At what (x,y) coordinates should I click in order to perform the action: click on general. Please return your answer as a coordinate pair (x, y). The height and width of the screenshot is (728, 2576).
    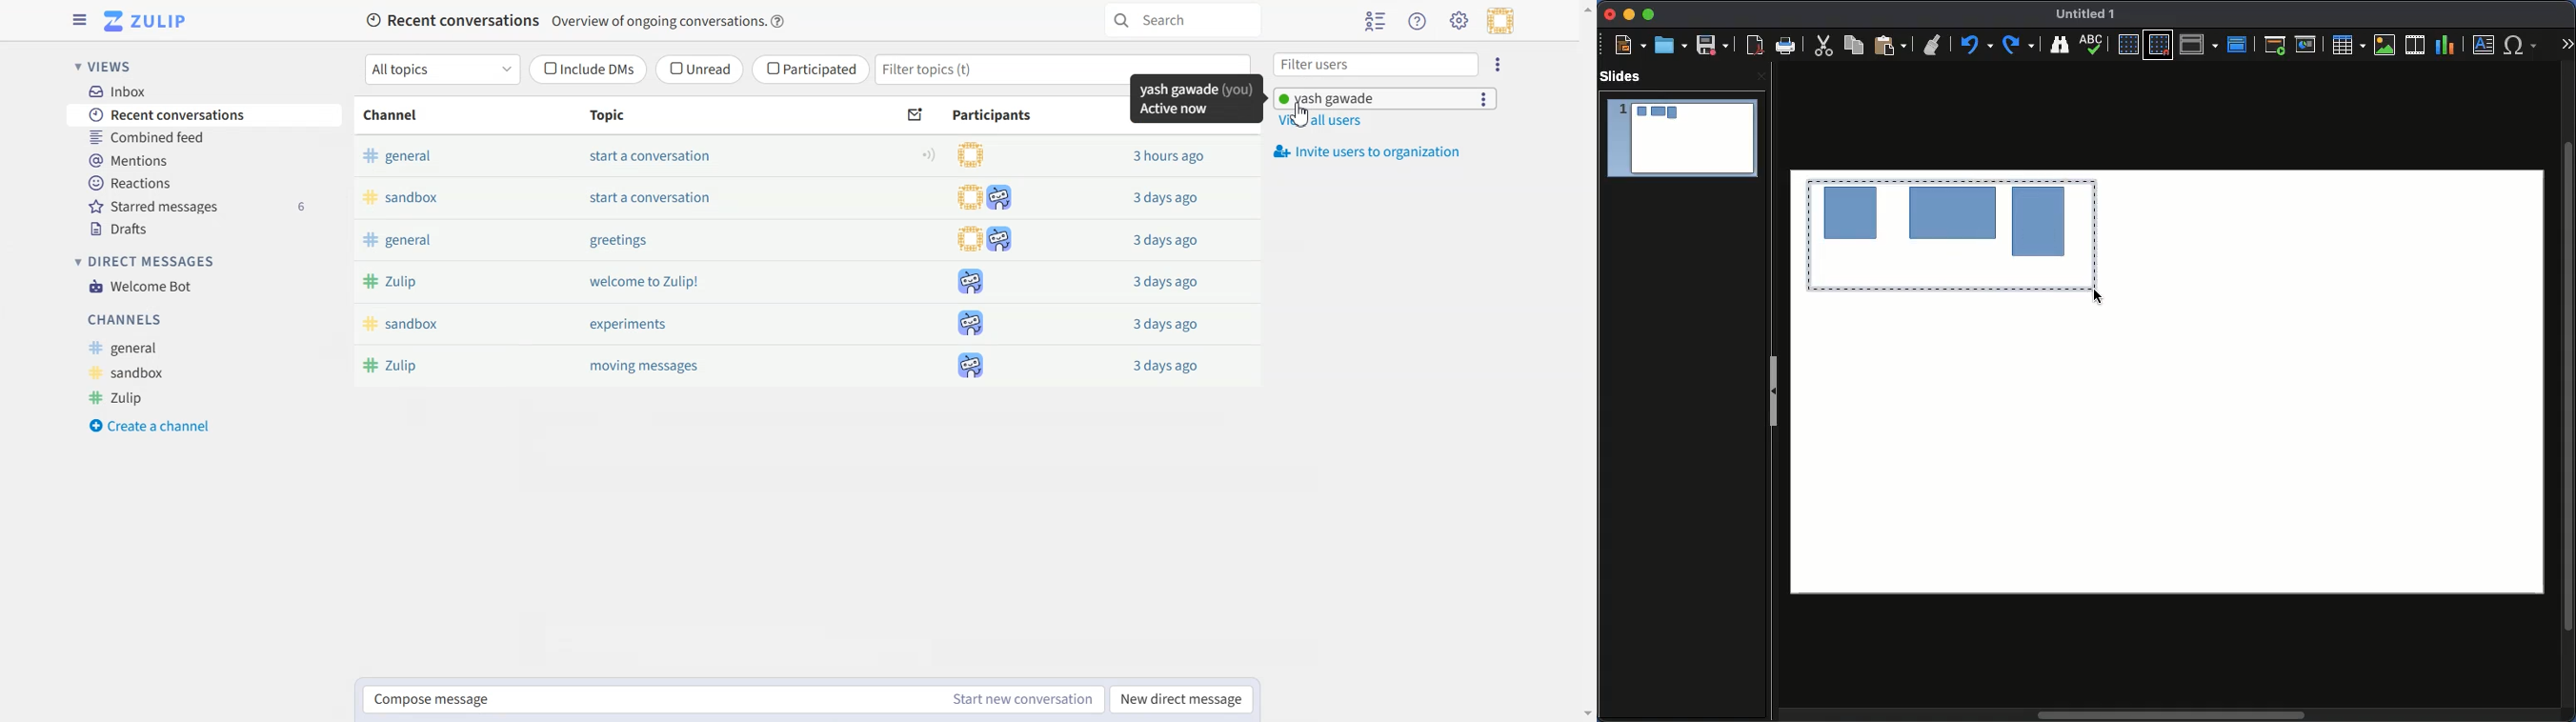
    Looking at the image, I should click on (398, 160).